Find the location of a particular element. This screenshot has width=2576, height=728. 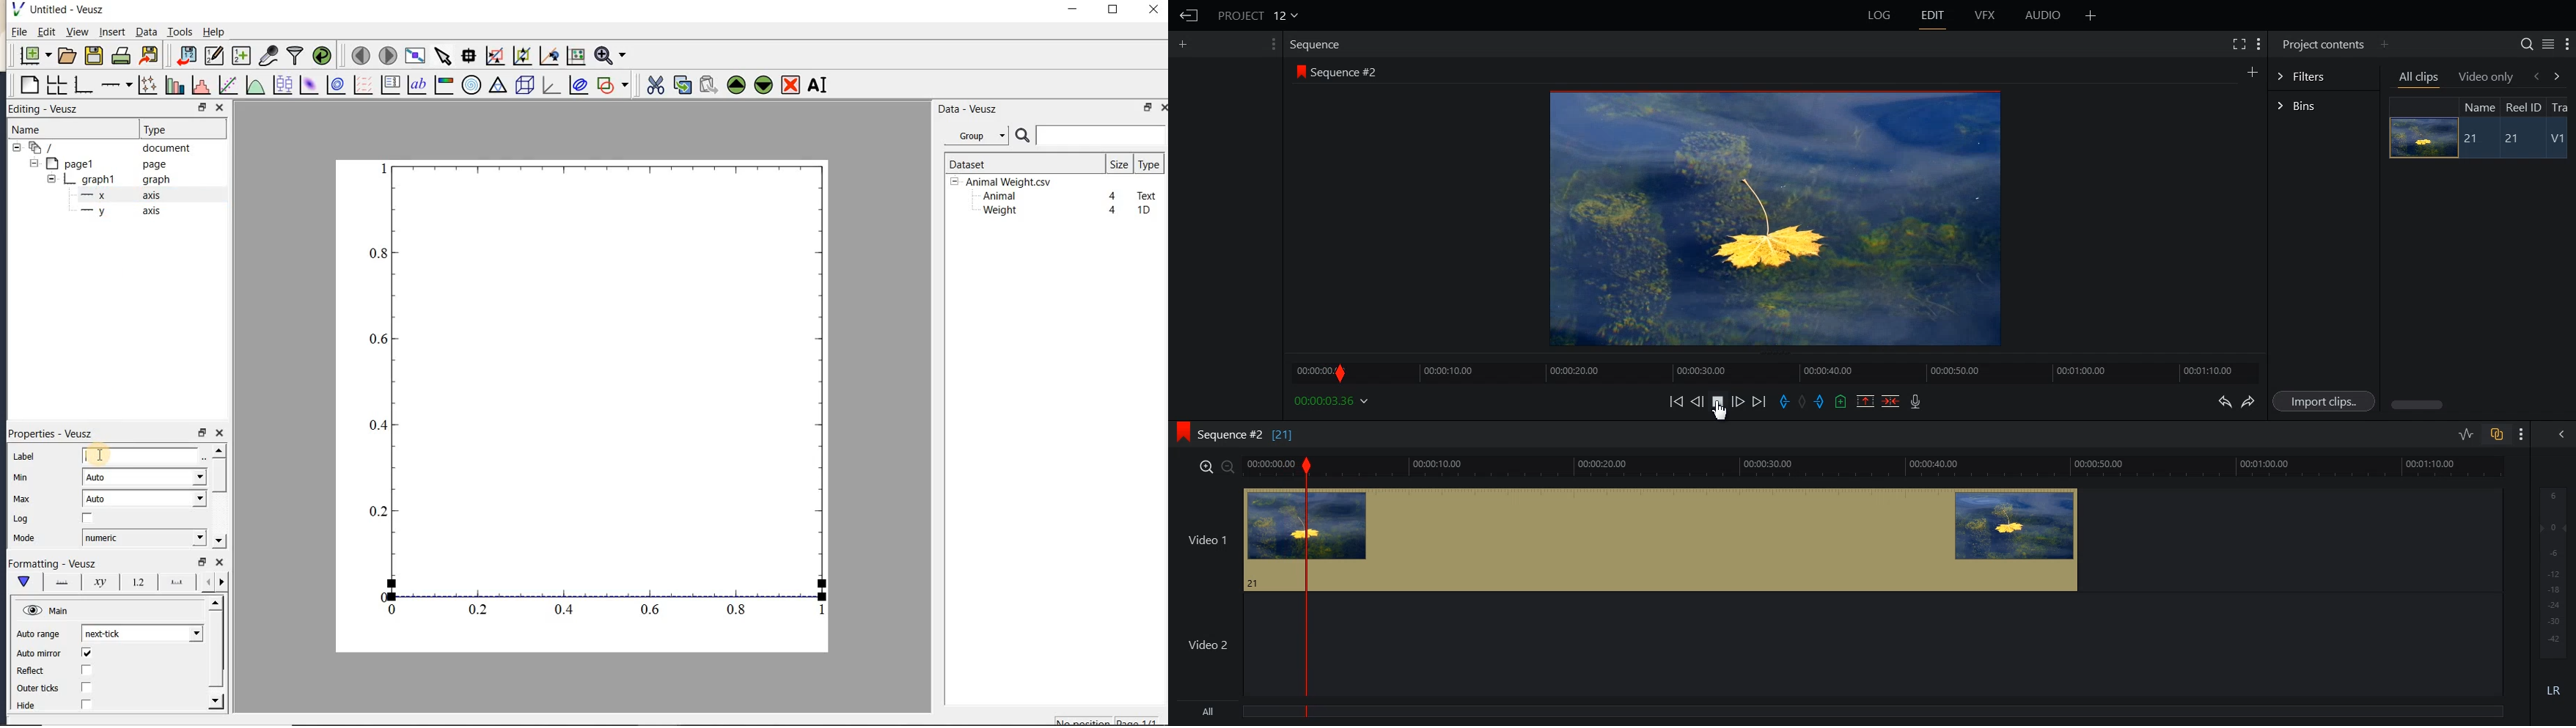

click or draw a rectangle to zoom graph axes is located at coordinates (494, 56).